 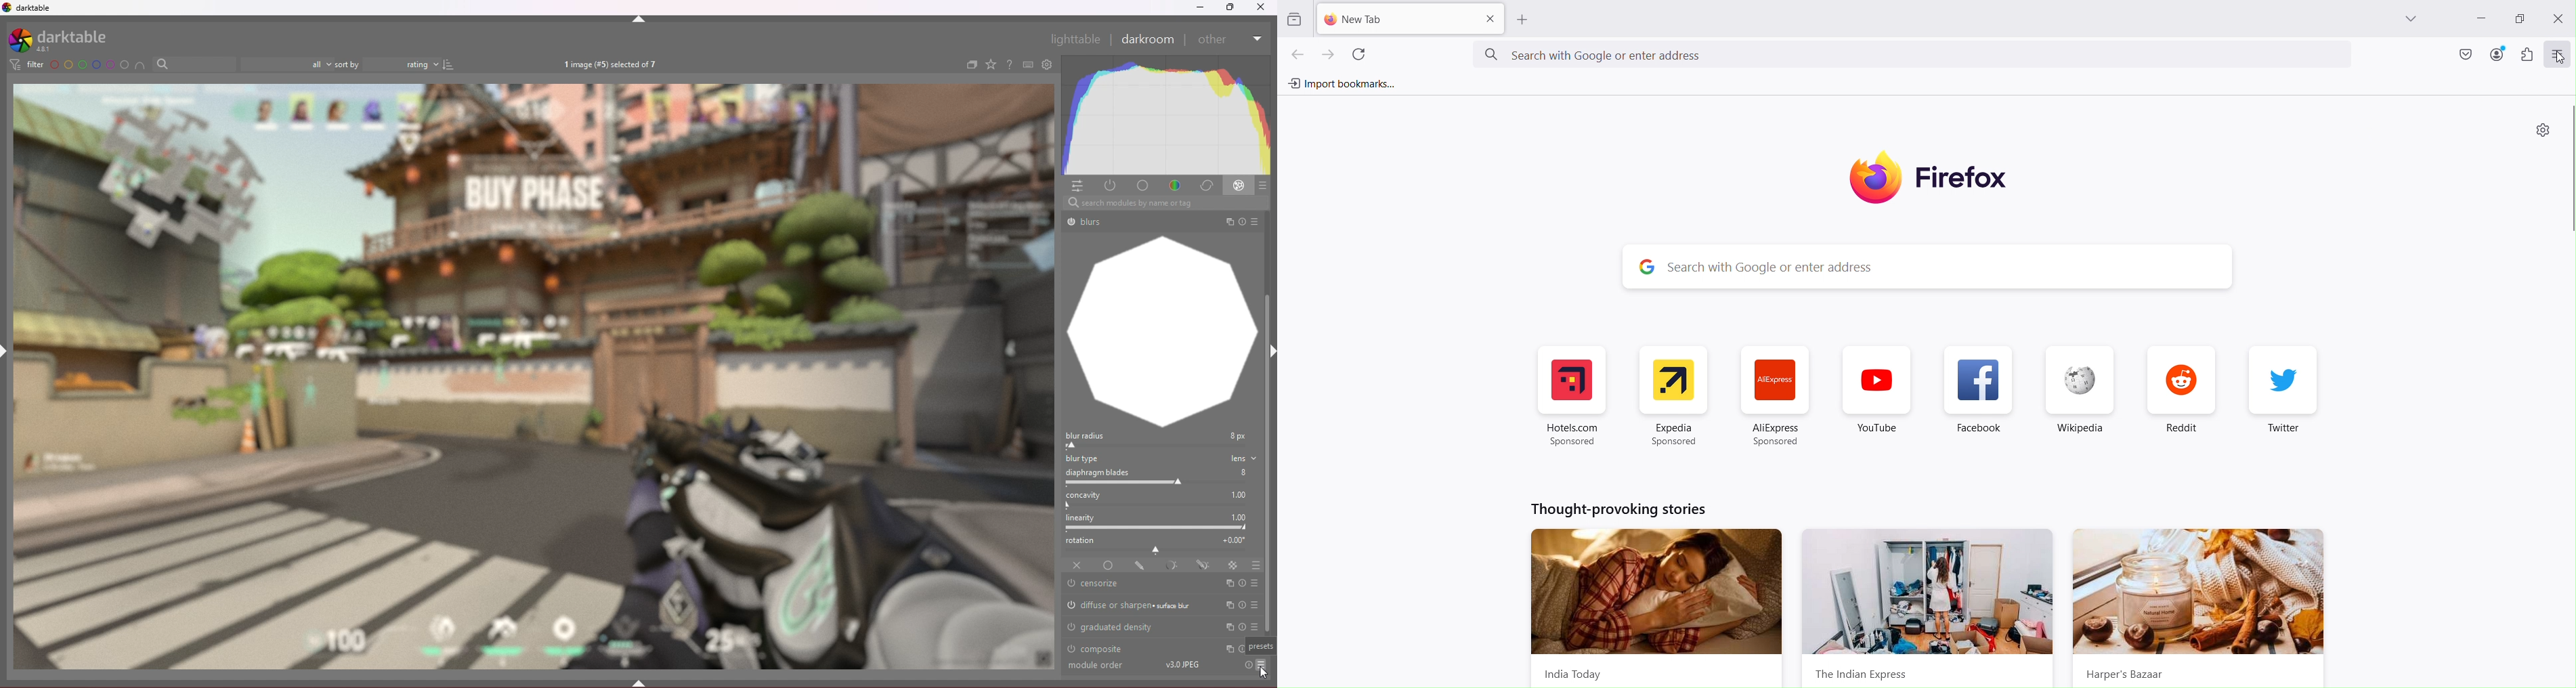 I want to click on uniformly, so click(x=1109, y=566).